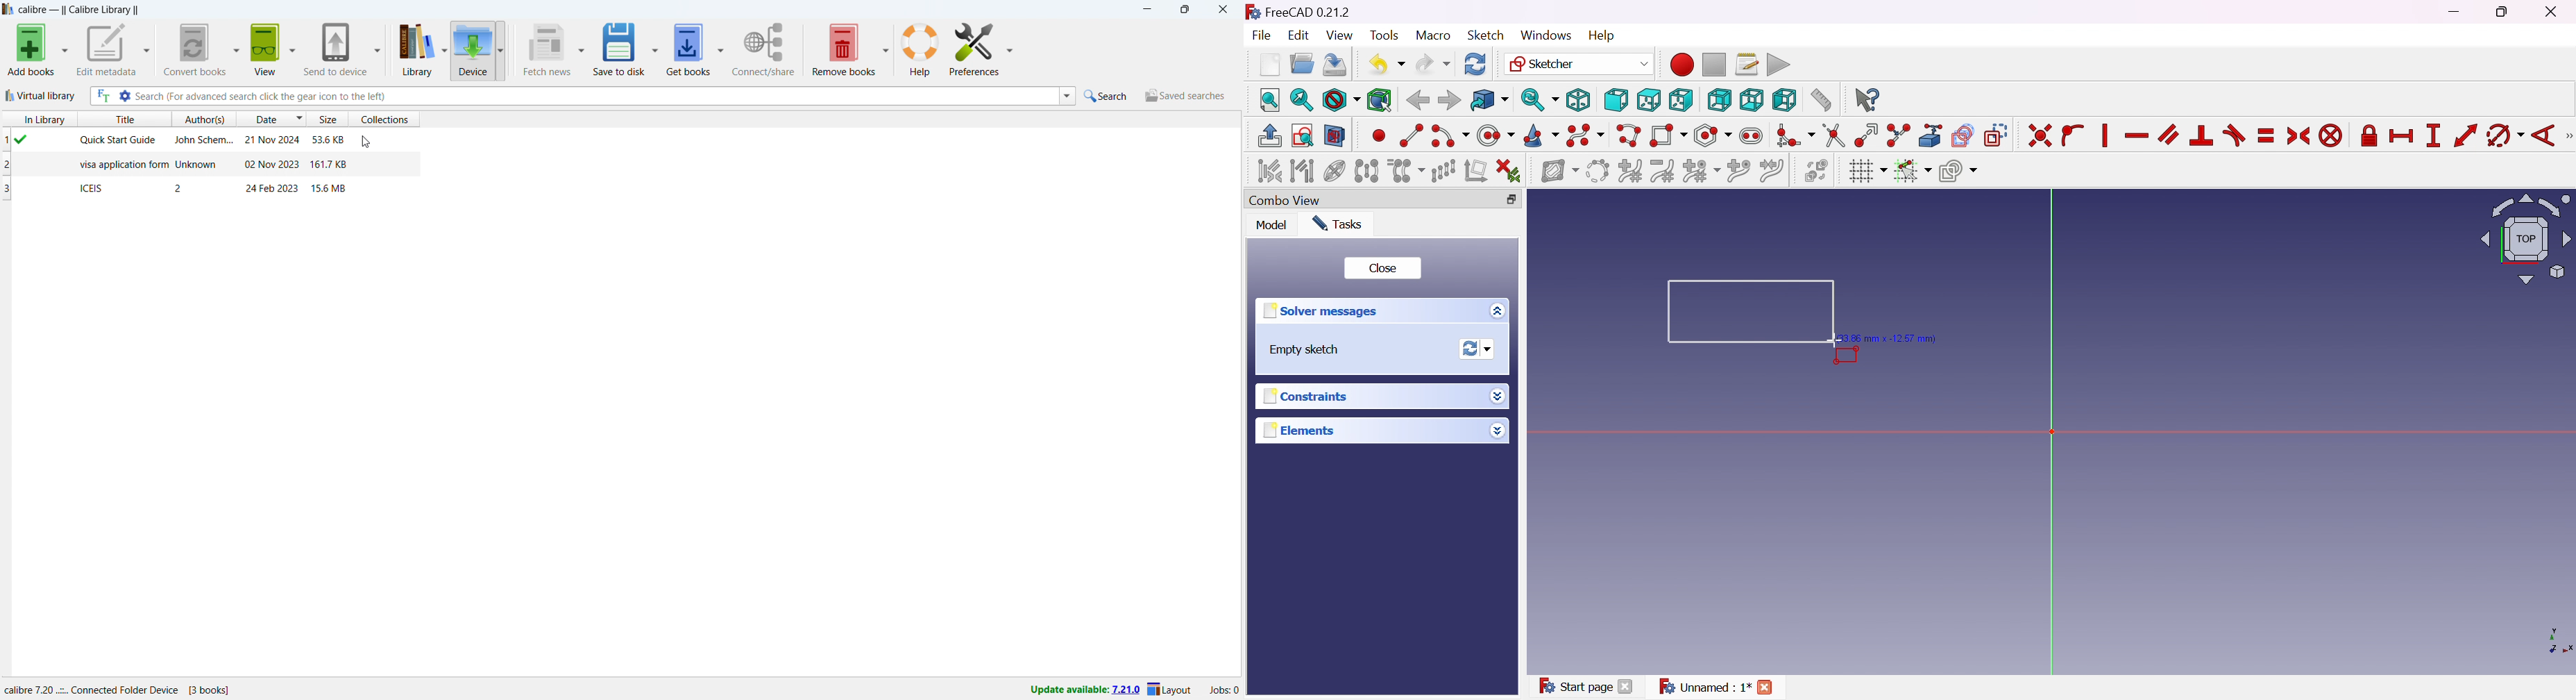 This screenshot has width=2576, height=700. I want to click on Undo, so click(1386, 64).